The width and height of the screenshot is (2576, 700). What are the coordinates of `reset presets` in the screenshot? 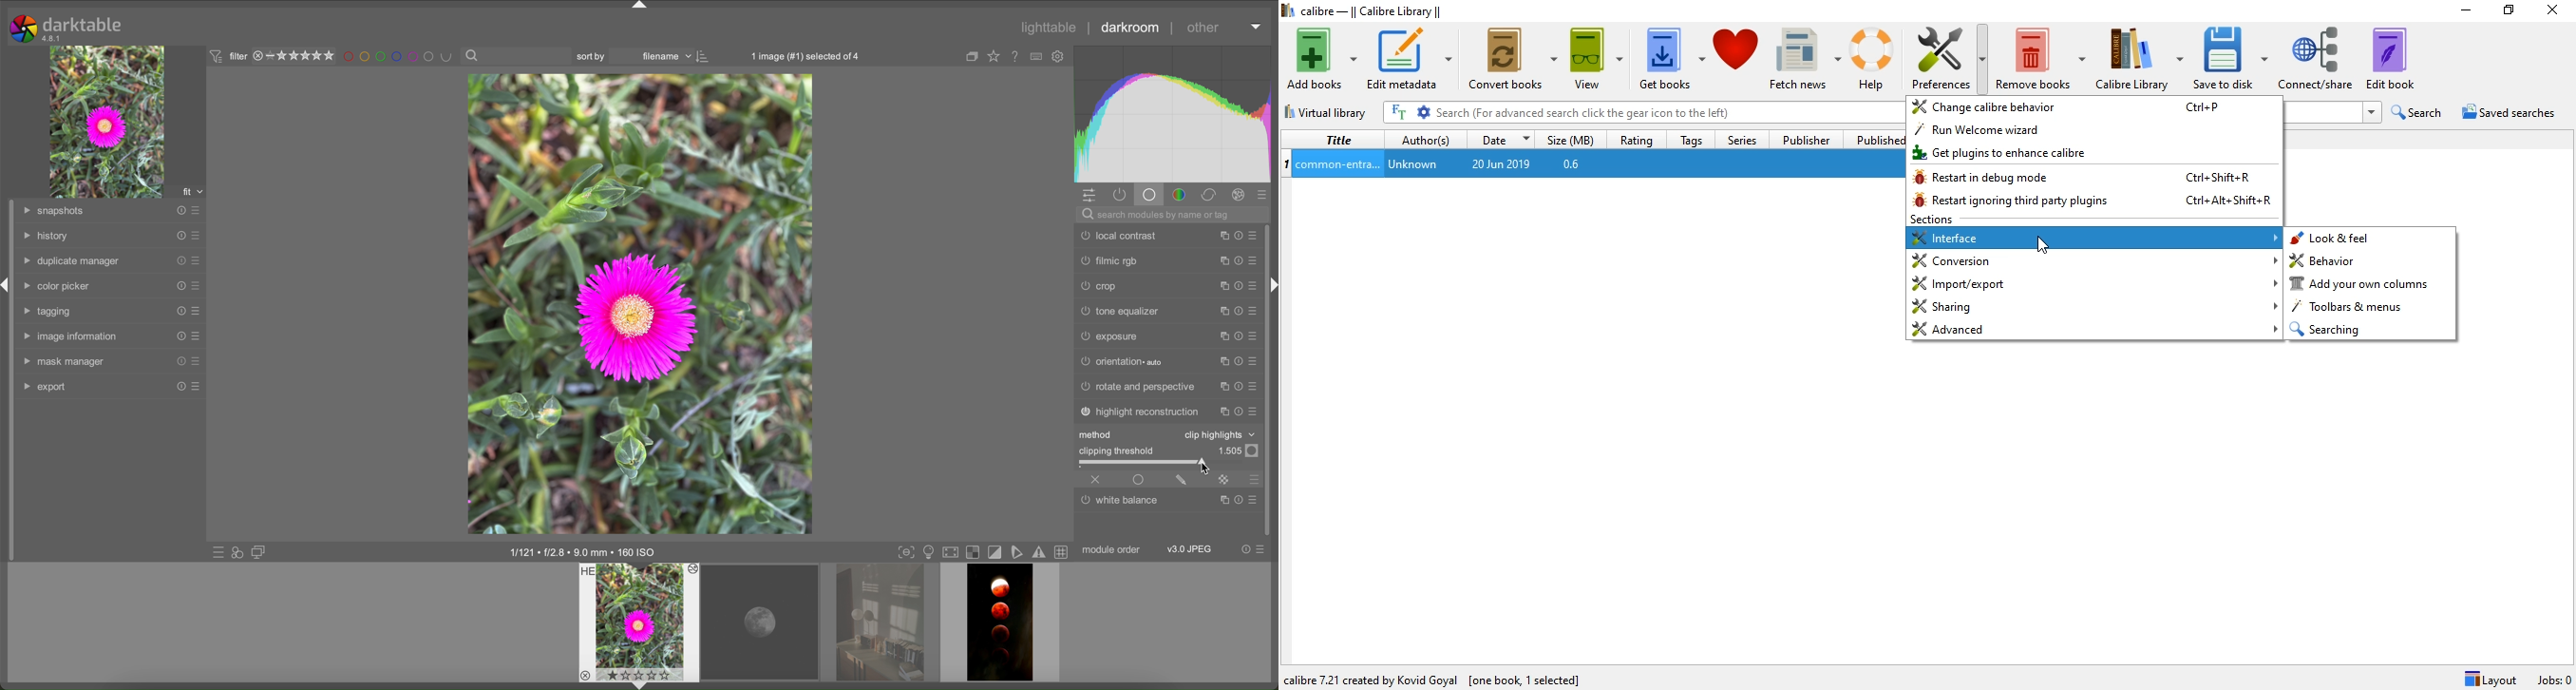 It's located at (178, 335).